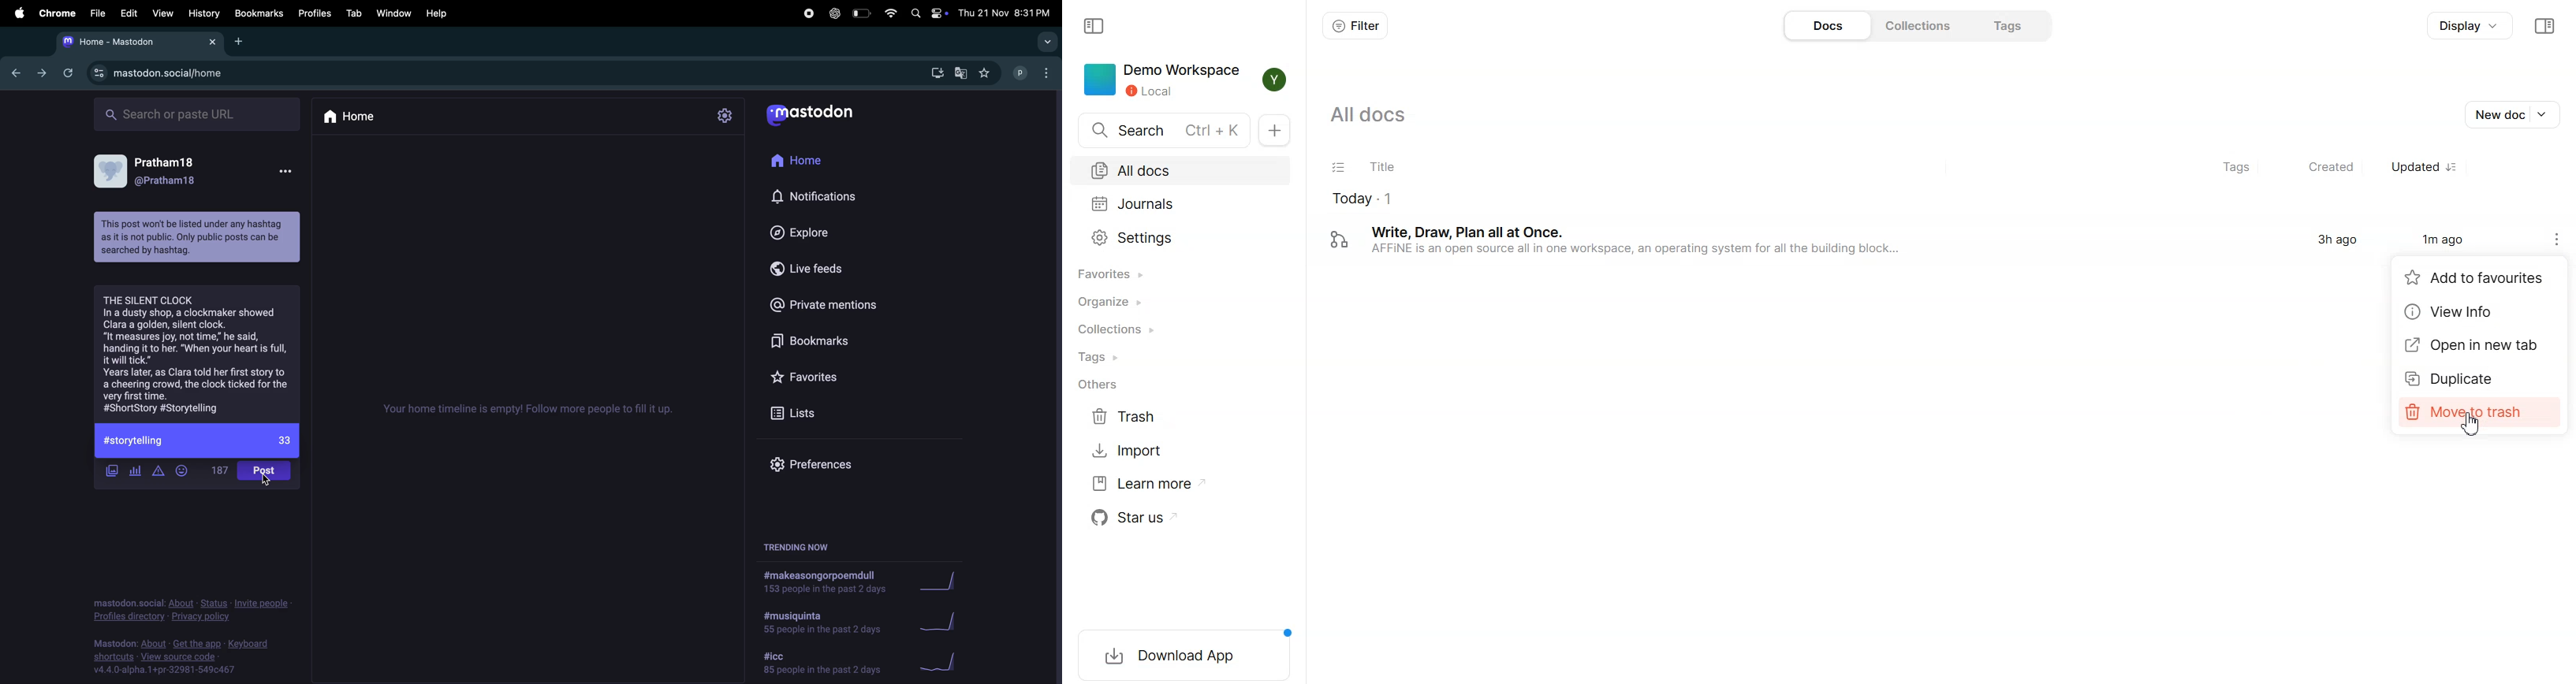 The height and width of the screenshot is (700, 2576). What do you see at coordinates (258, 12) in the screenshot?
I see `book marks` at bounding box center [258, 12].